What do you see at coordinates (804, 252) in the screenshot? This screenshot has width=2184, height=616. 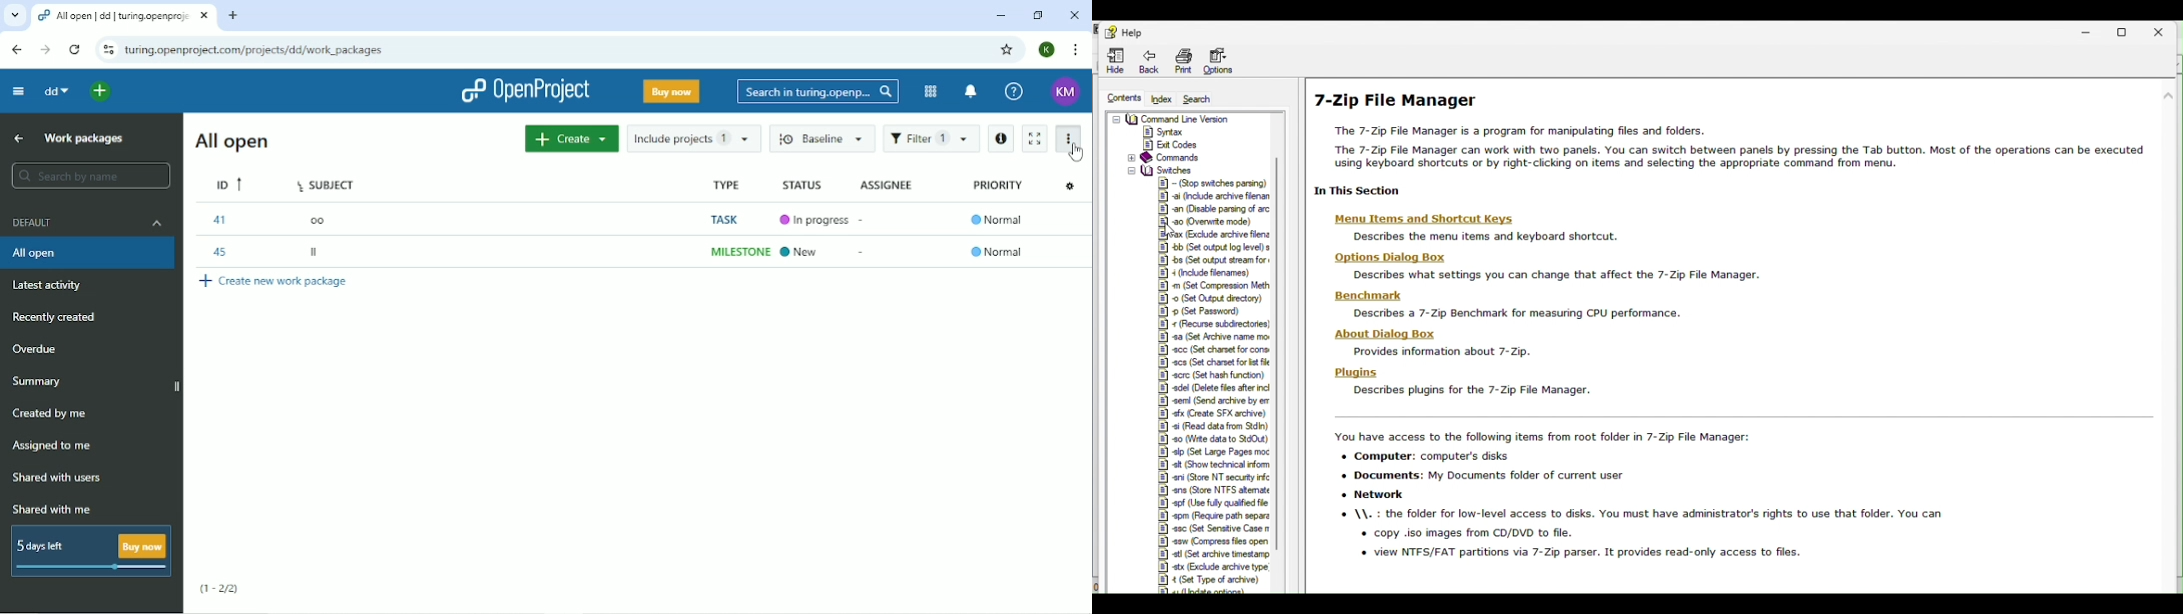 I see `New` at bounding box center [804, 252].